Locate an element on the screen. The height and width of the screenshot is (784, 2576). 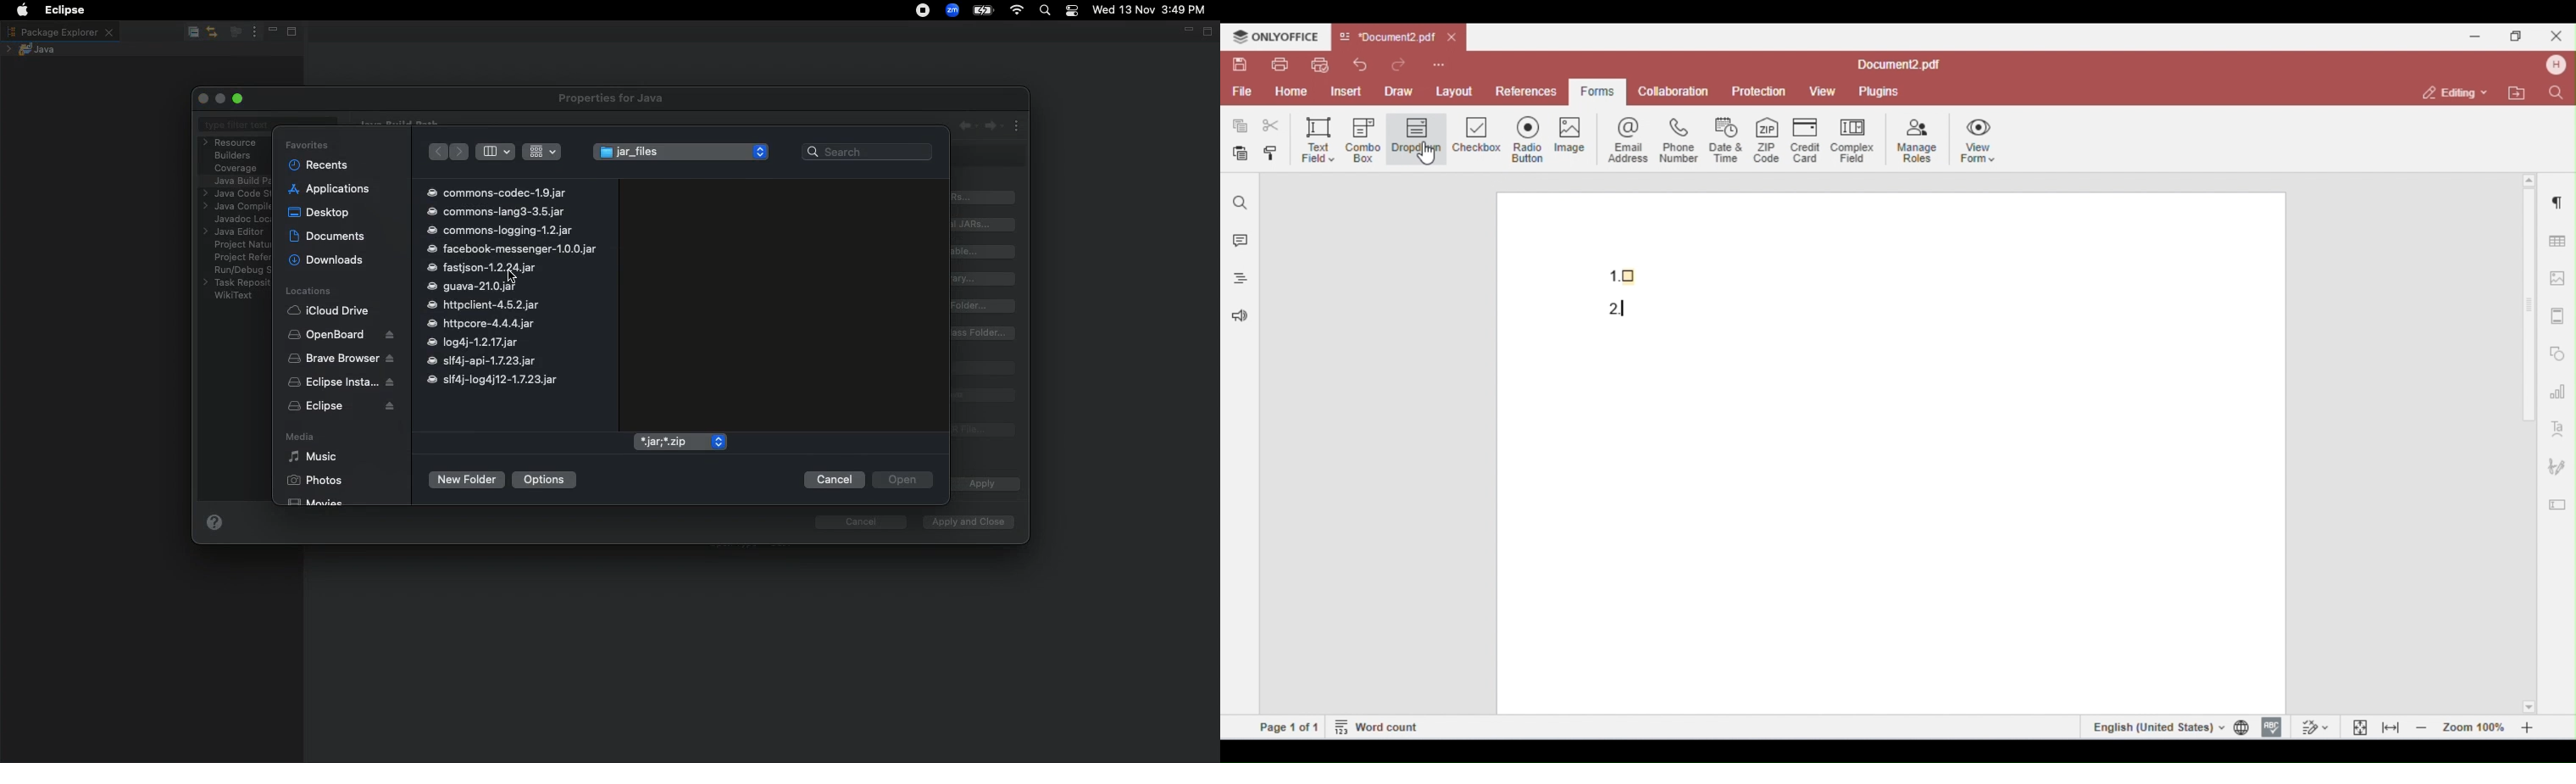
increase/decrease arrows is located at coordinates (718, 442).